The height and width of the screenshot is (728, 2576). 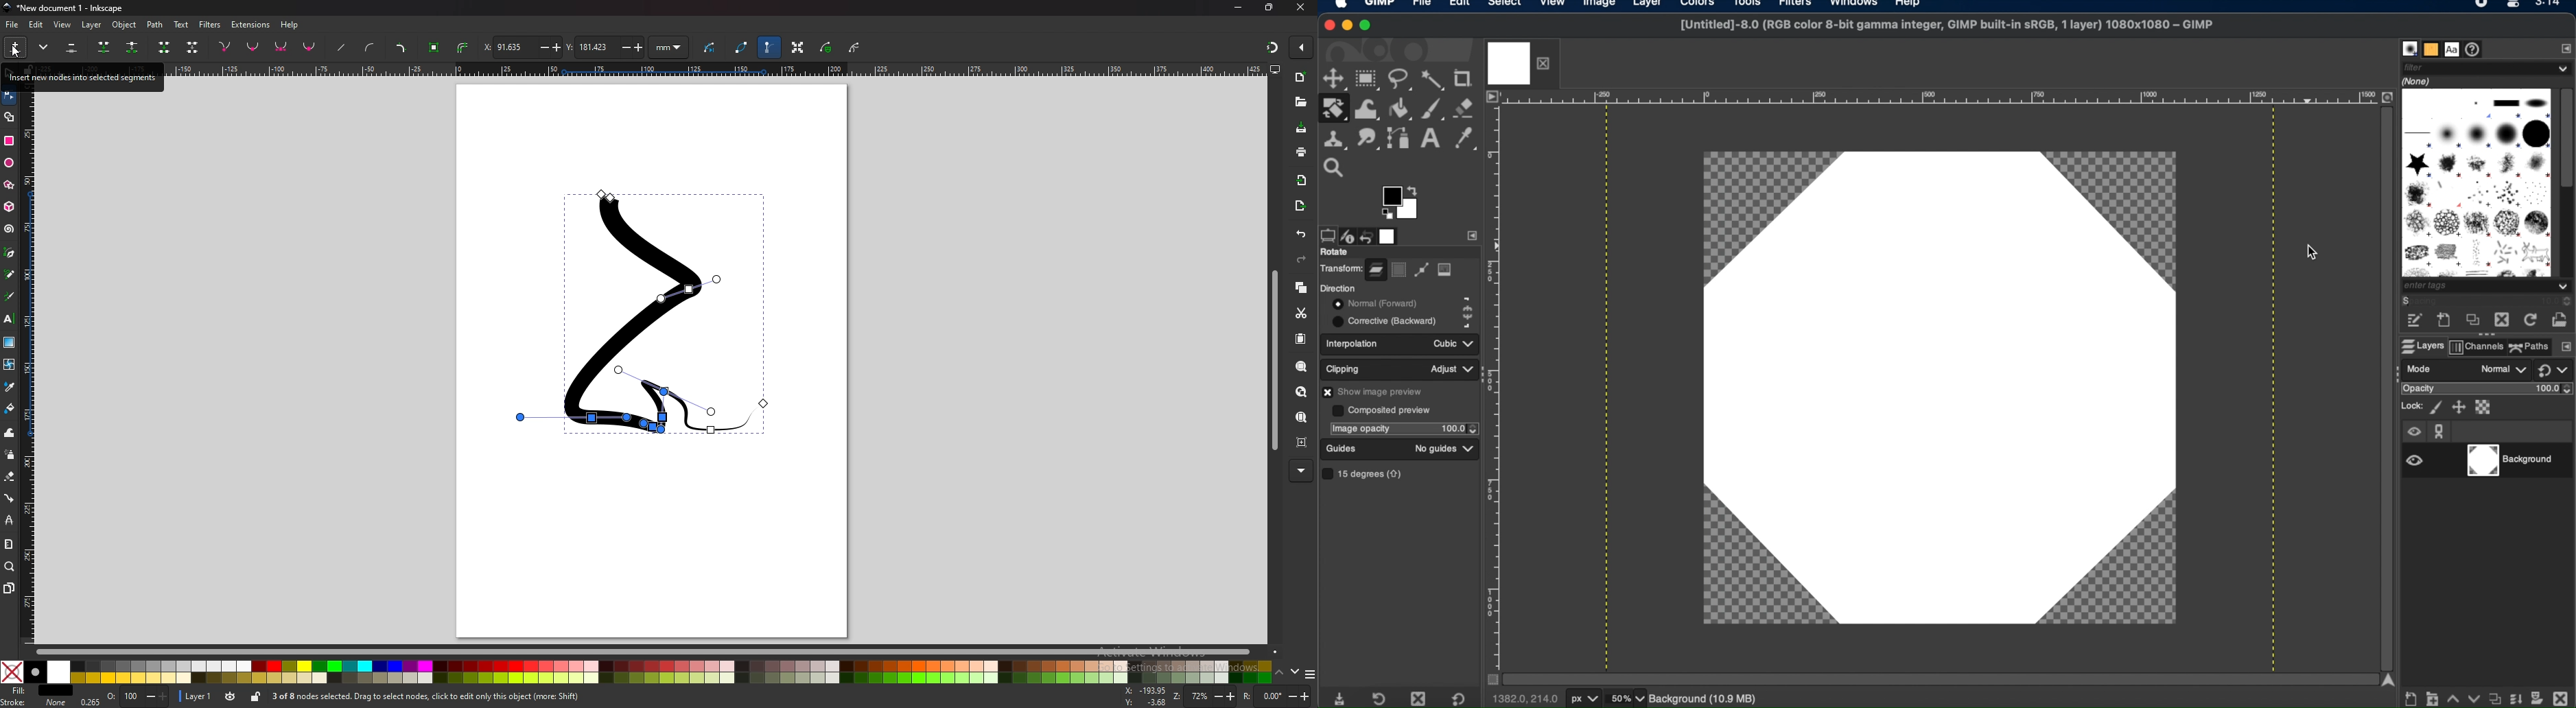 I want to click on clipping path, so click(x=854, y=47).